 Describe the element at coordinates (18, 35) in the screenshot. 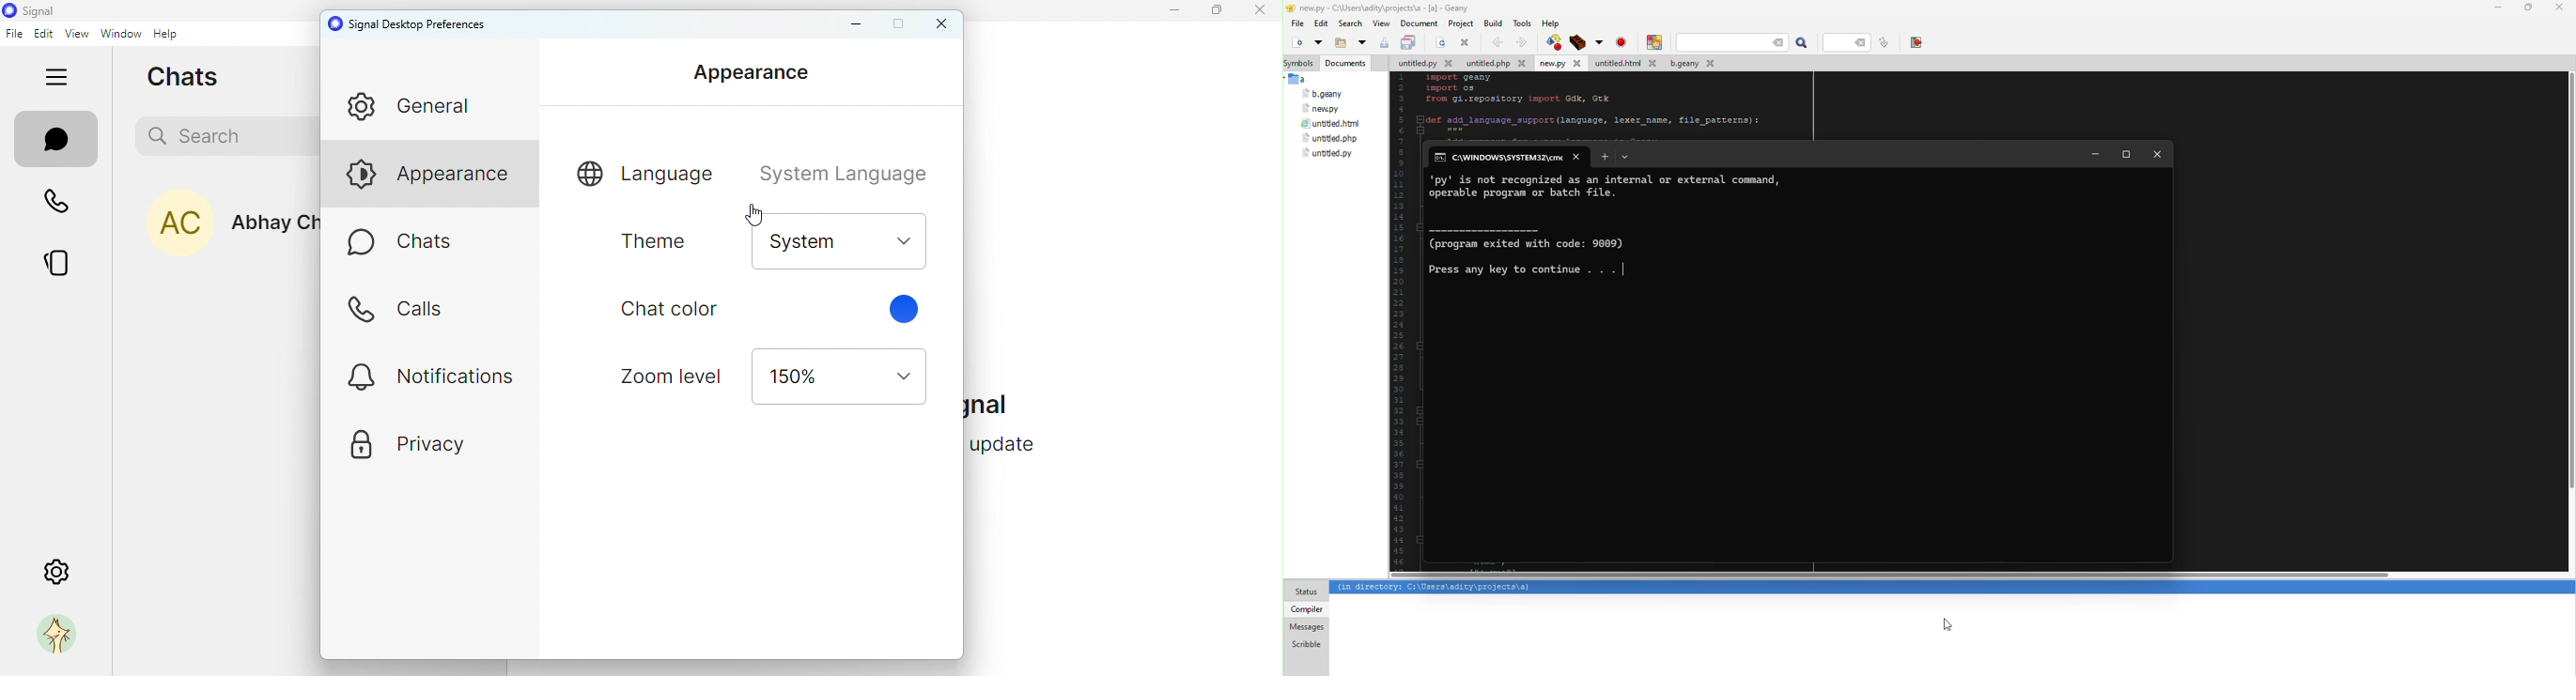

I see `file` at that location.